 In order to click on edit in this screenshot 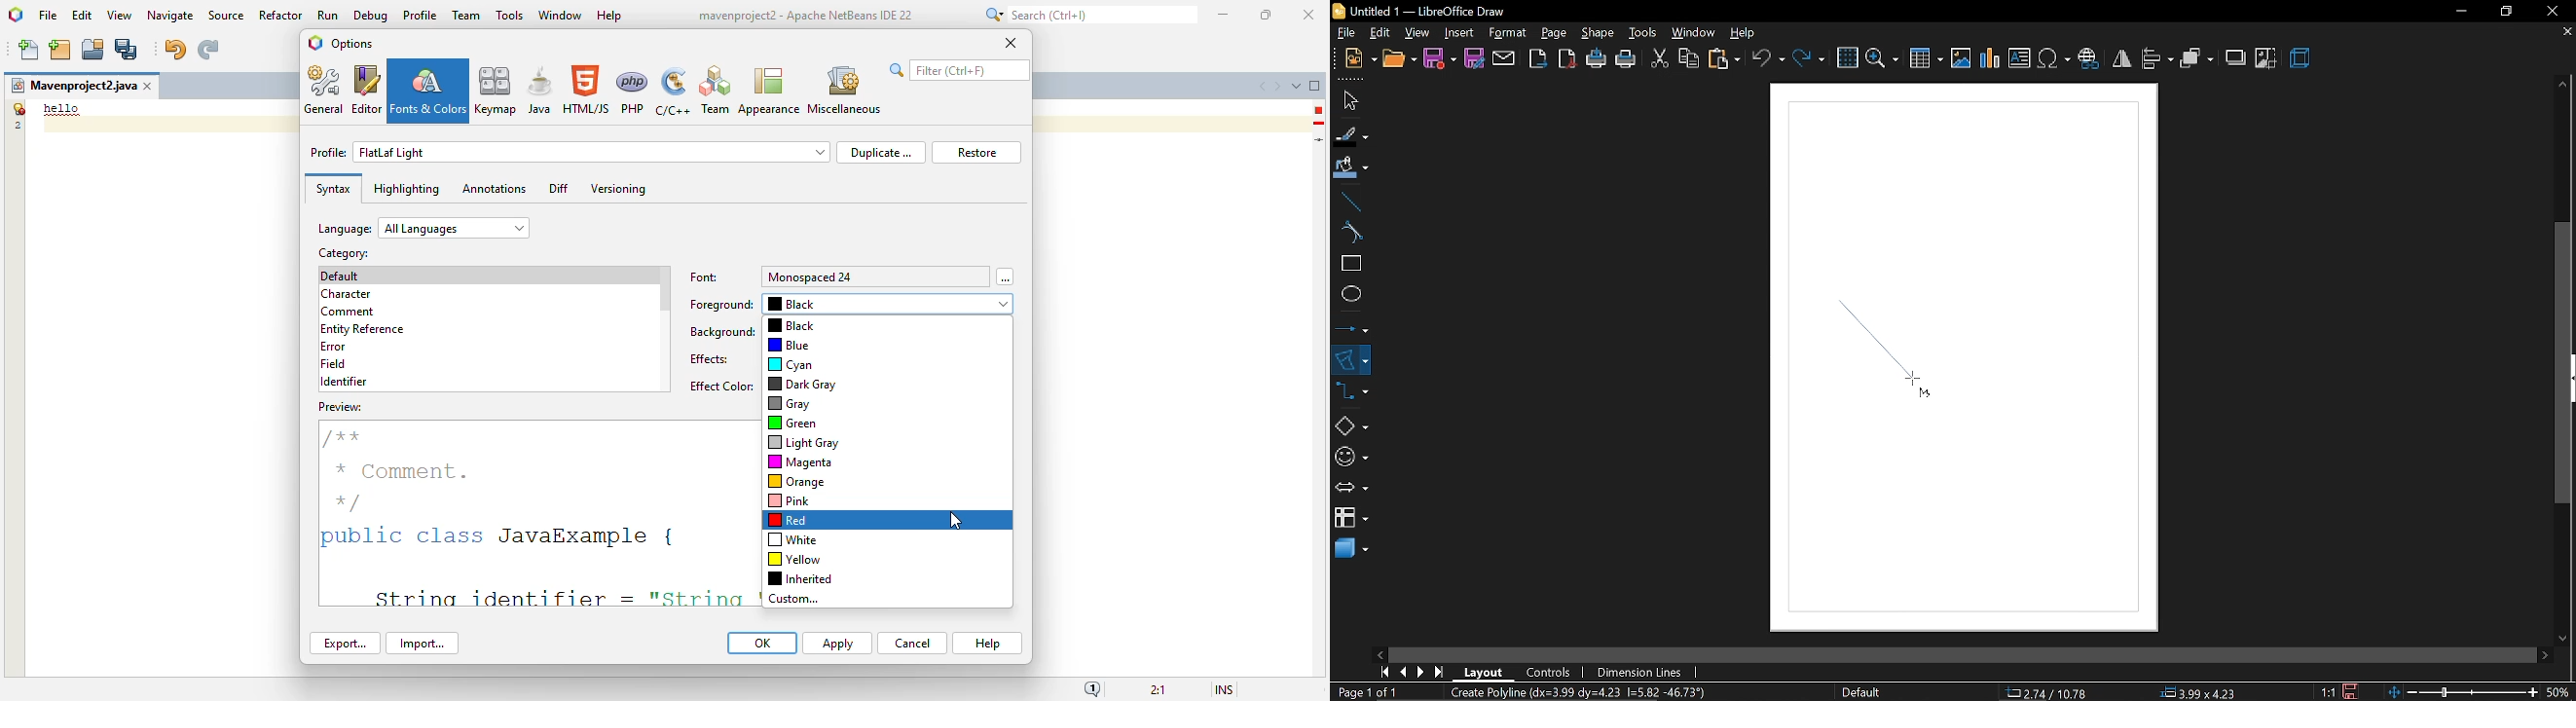, I will do `click(1382, 32)`.